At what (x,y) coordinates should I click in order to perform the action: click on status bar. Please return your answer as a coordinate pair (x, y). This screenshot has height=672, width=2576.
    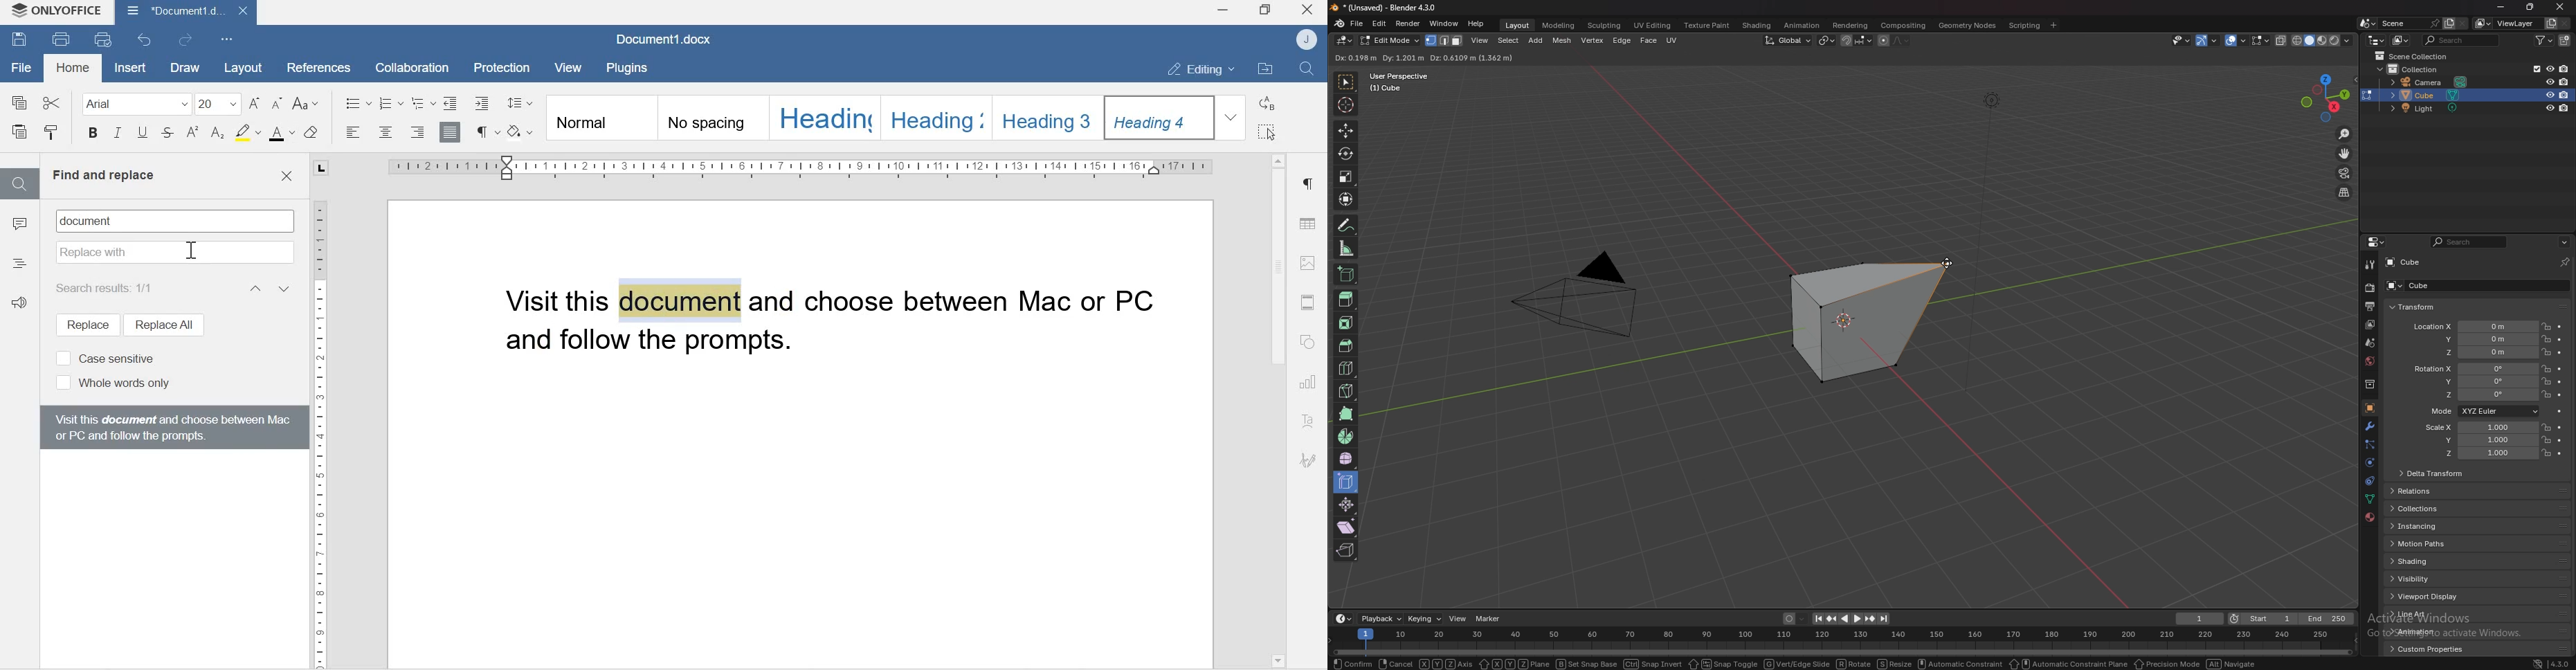
    Looking at the image, I should click on (1952, 662).